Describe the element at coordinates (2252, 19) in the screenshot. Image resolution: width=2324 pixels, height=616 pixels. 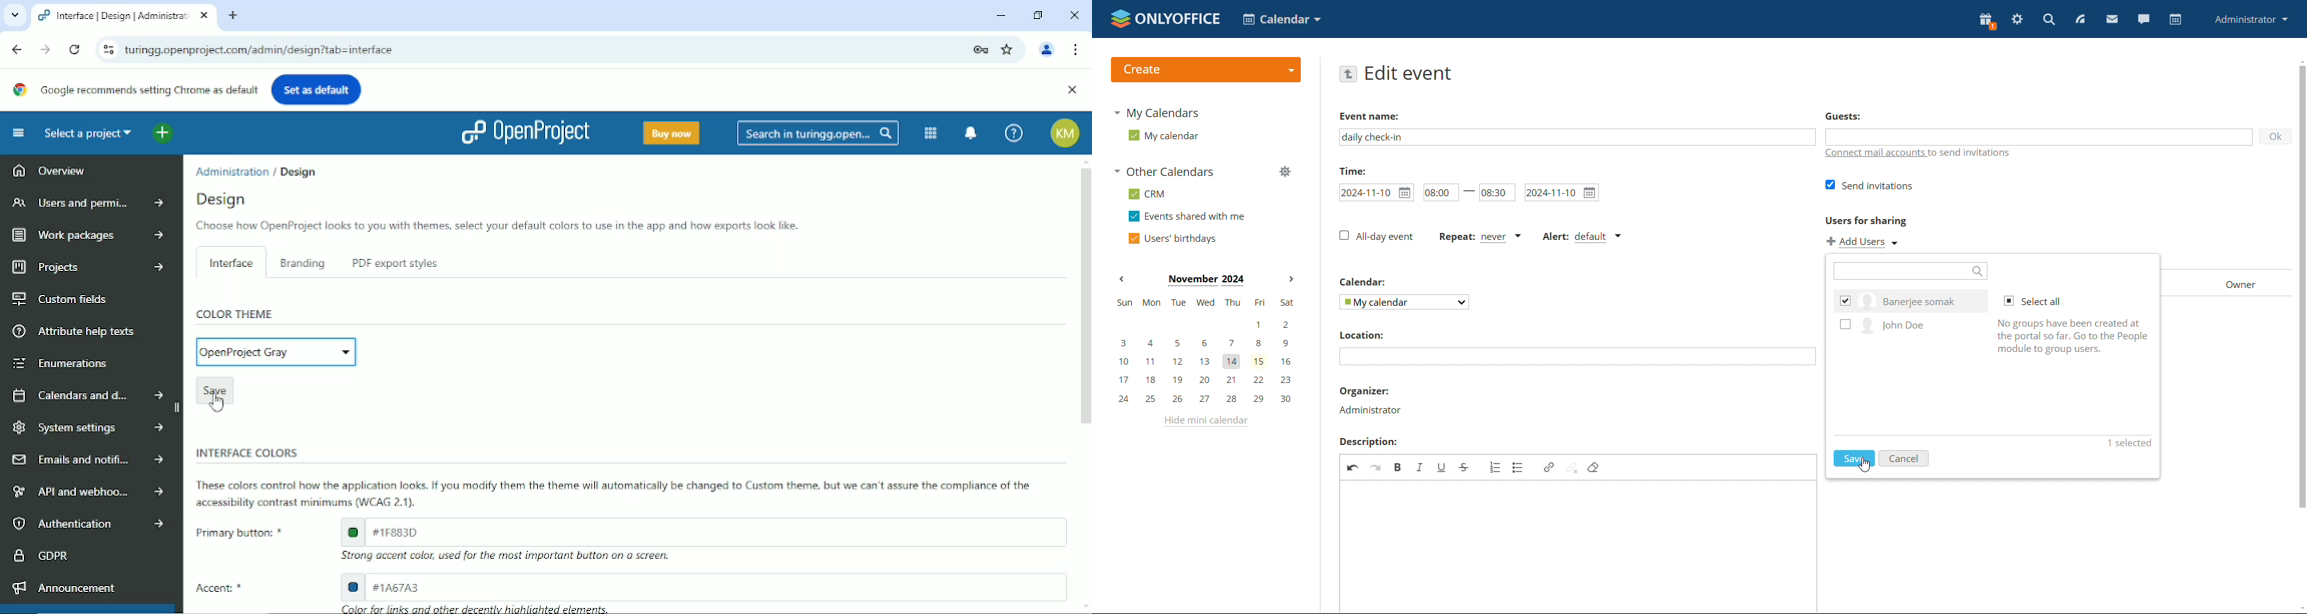
I see `profile` at that location.